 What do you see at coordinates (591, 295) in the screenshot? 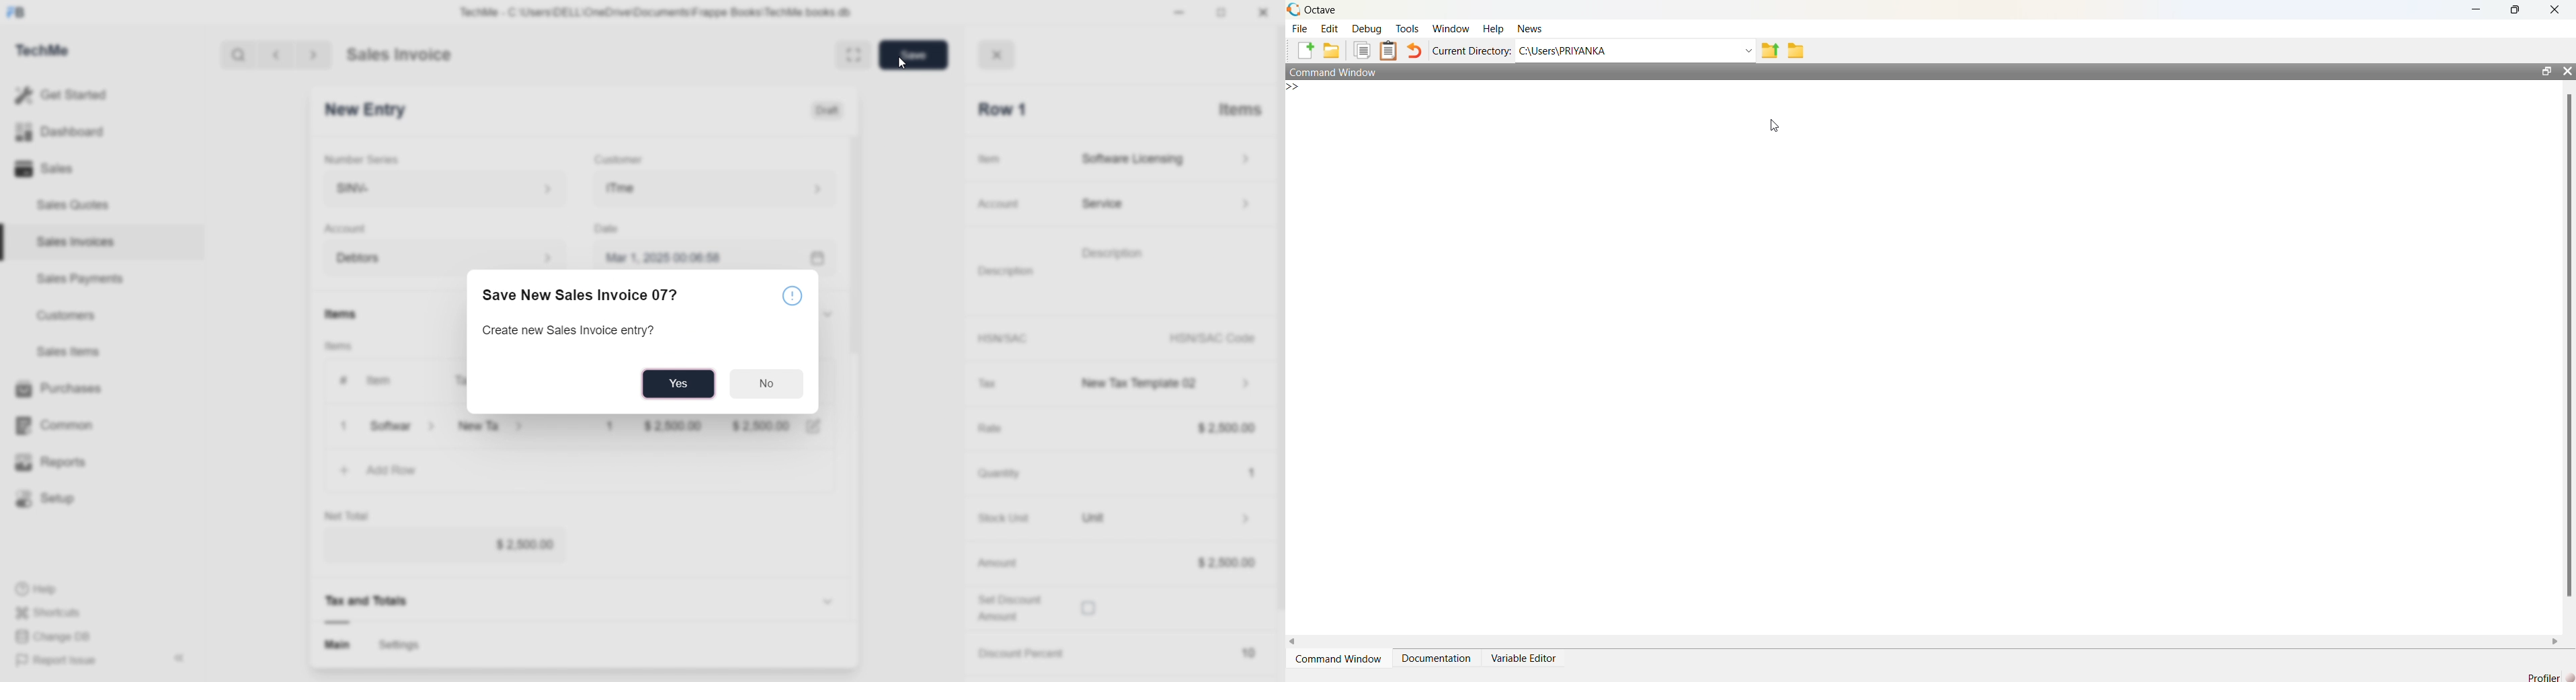
I see `Save New Sales Invoice 07?` at bounding box center [591, 295].